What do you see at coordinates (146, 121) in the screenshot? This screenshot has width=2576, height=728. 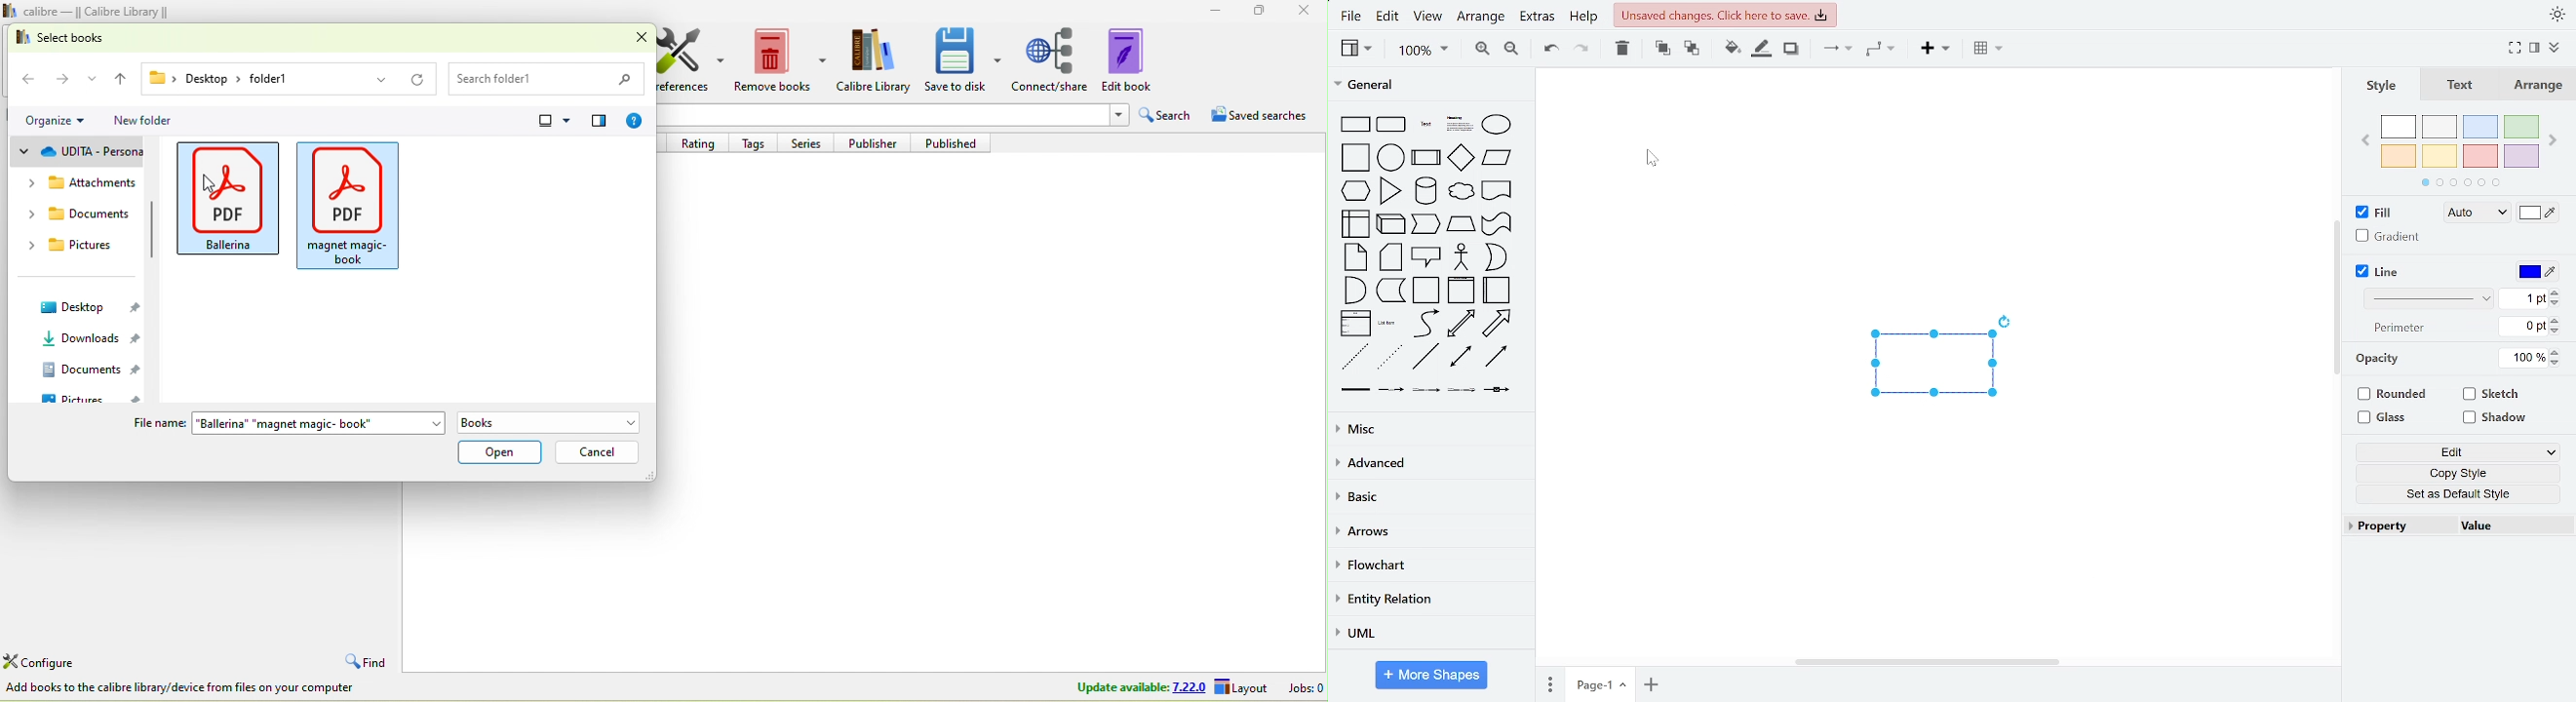 I see `new folder` at bounding box center [146, 121].